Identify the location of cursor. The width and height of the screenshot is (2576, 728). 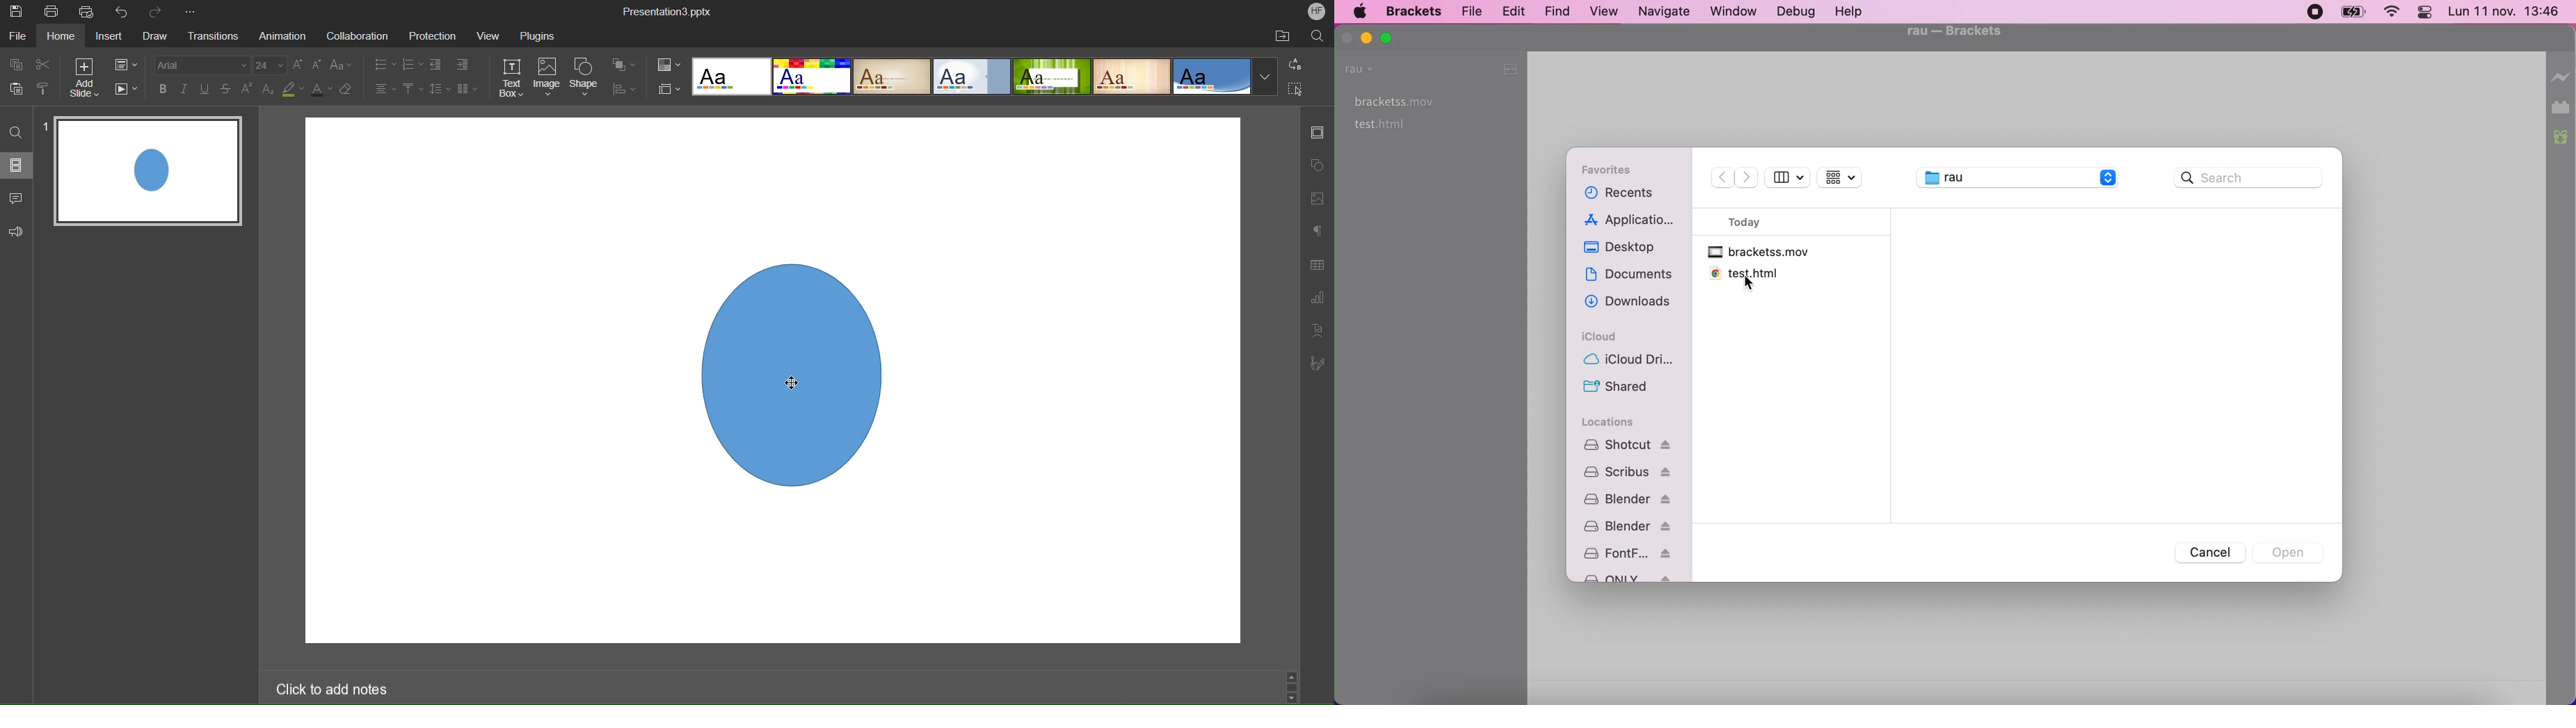
(792, 380).